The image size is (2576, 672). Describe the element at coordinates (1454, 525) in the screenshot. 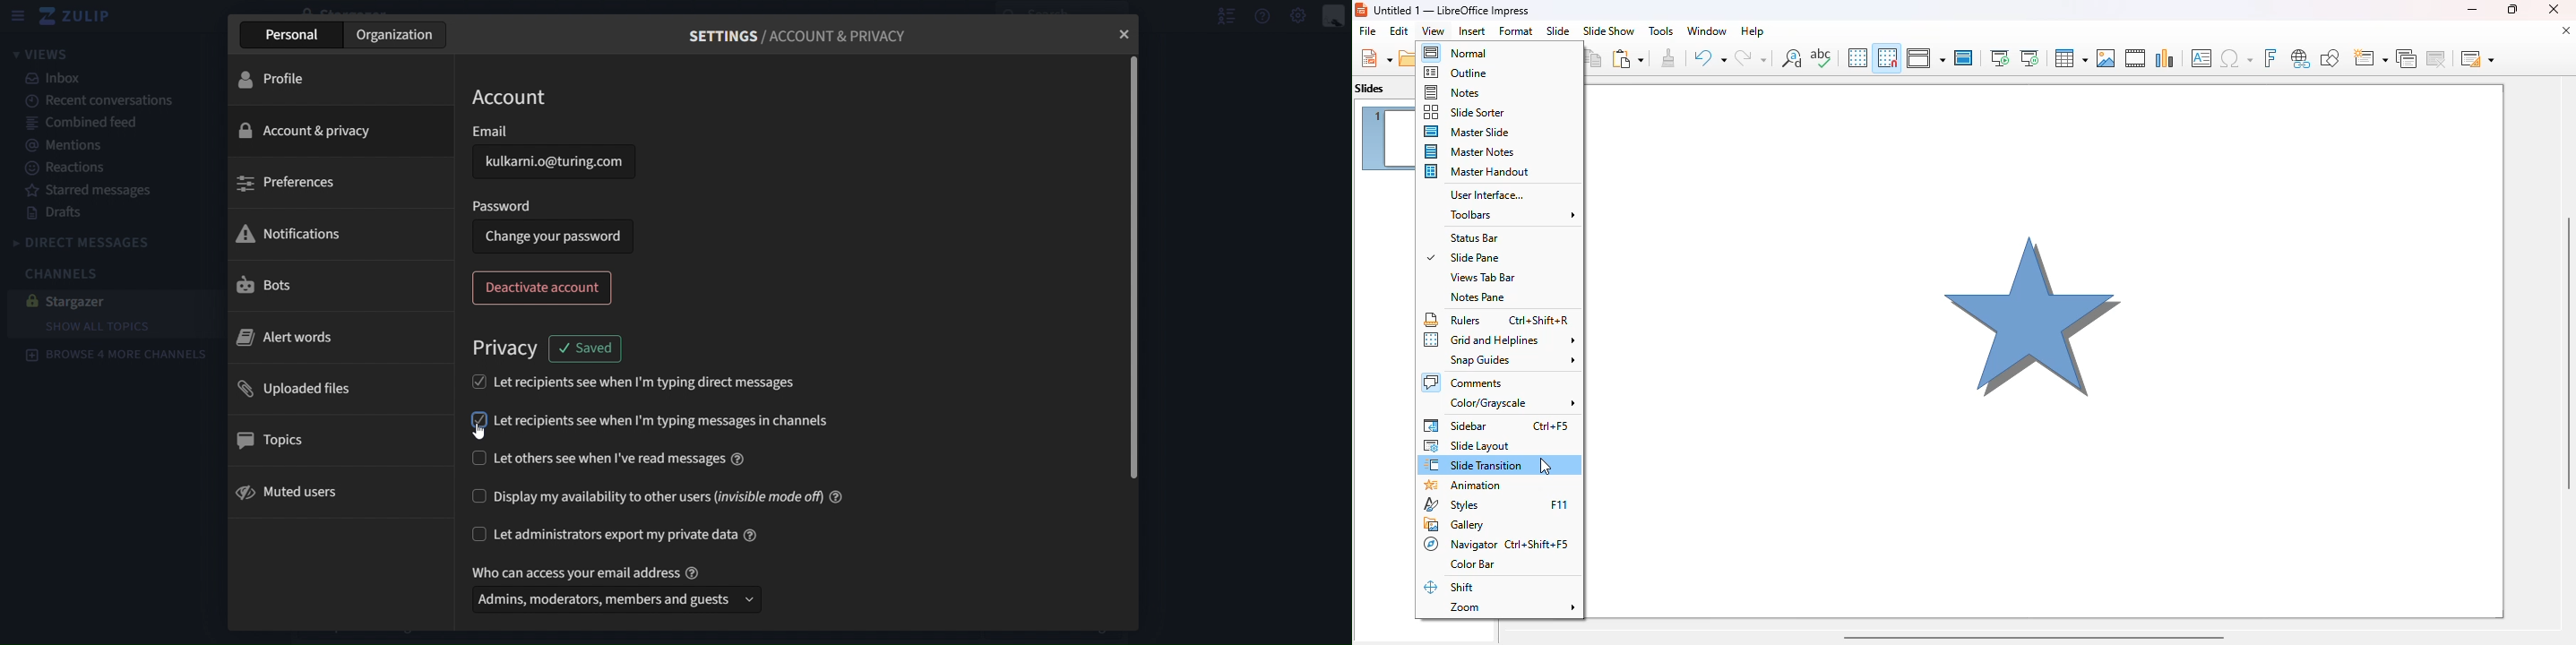

I see `gallery` at that location.